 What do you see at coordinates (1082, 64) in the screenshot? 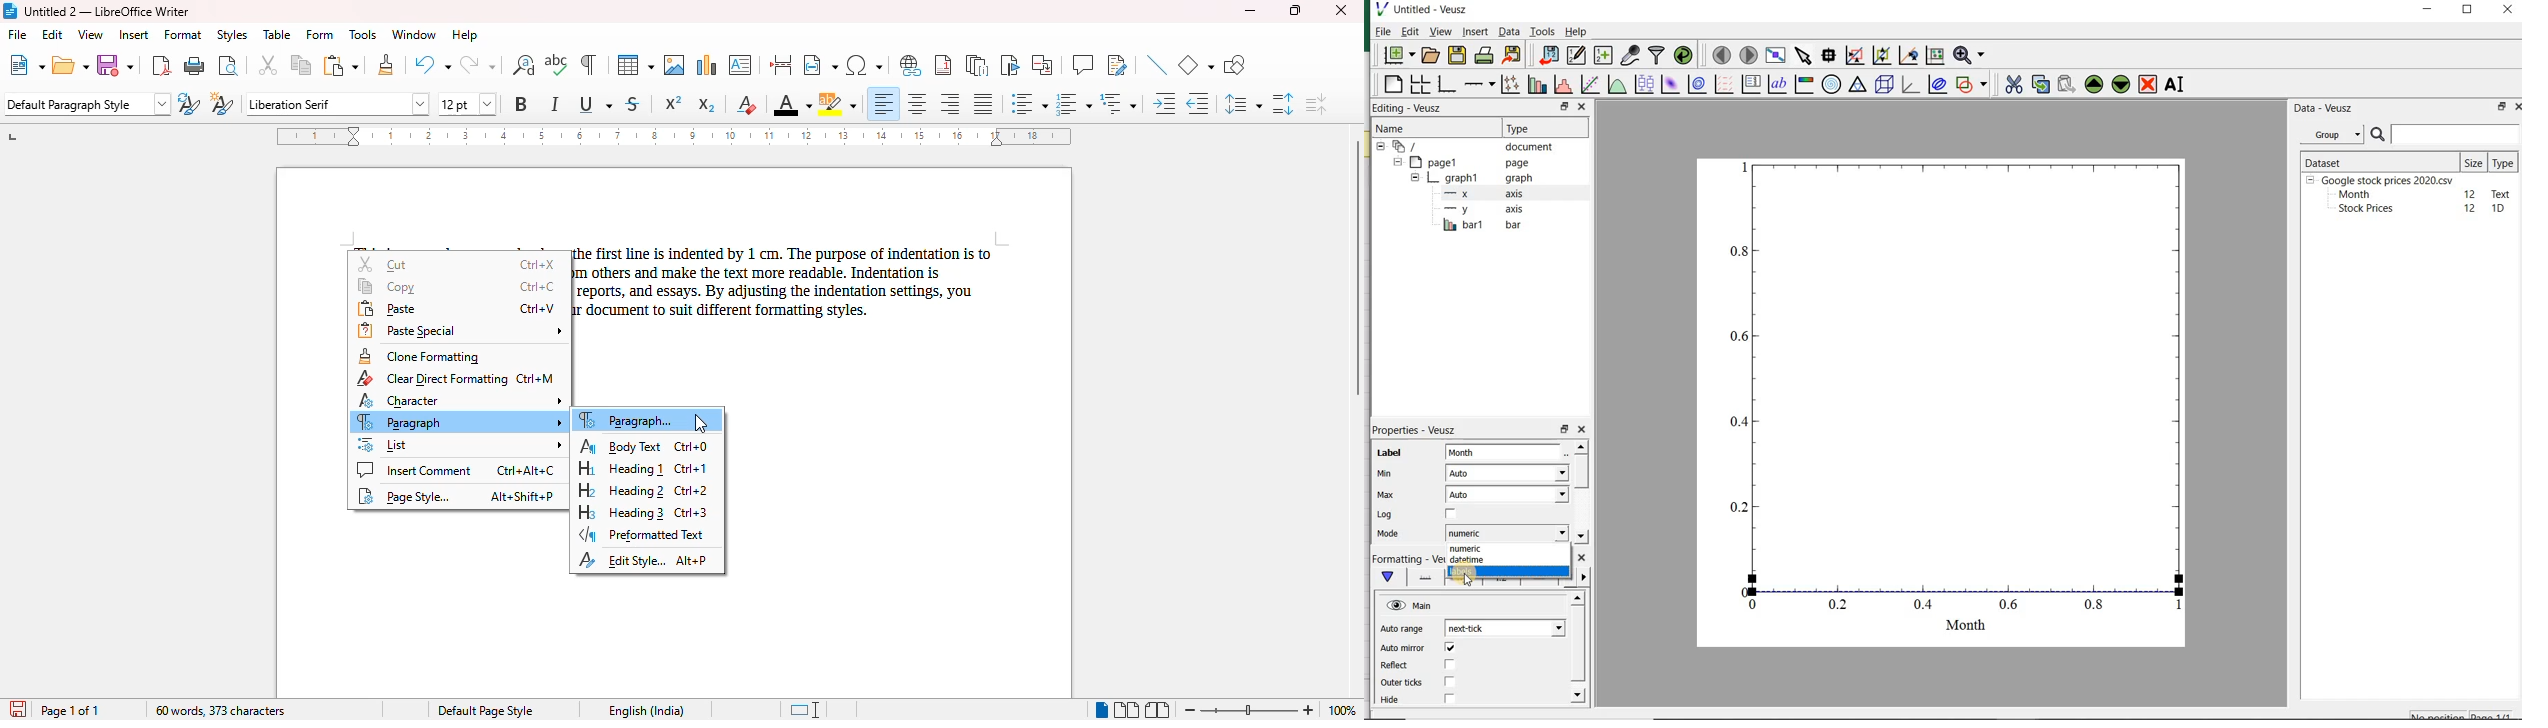
I see `insert comment` at bounding box center [1082, 64].